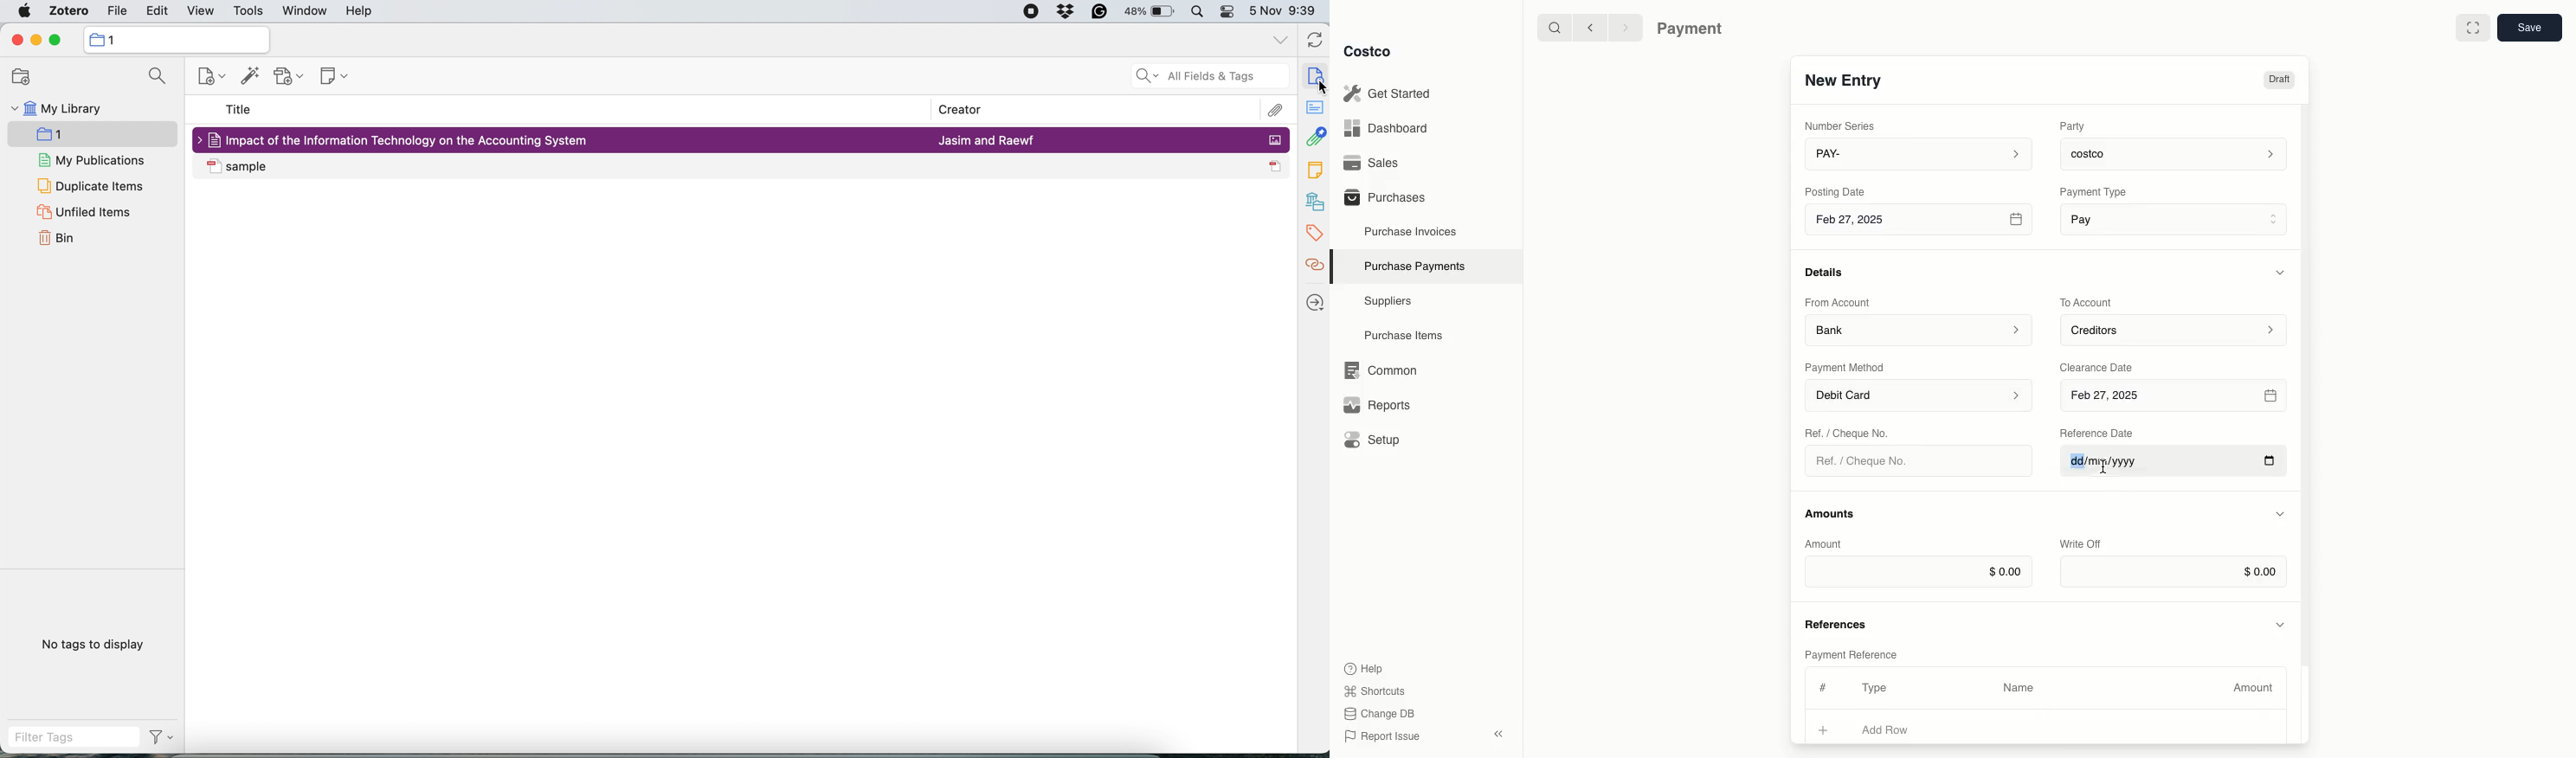  I want to click on 5 Nov 9:39, so click(1284, 10).